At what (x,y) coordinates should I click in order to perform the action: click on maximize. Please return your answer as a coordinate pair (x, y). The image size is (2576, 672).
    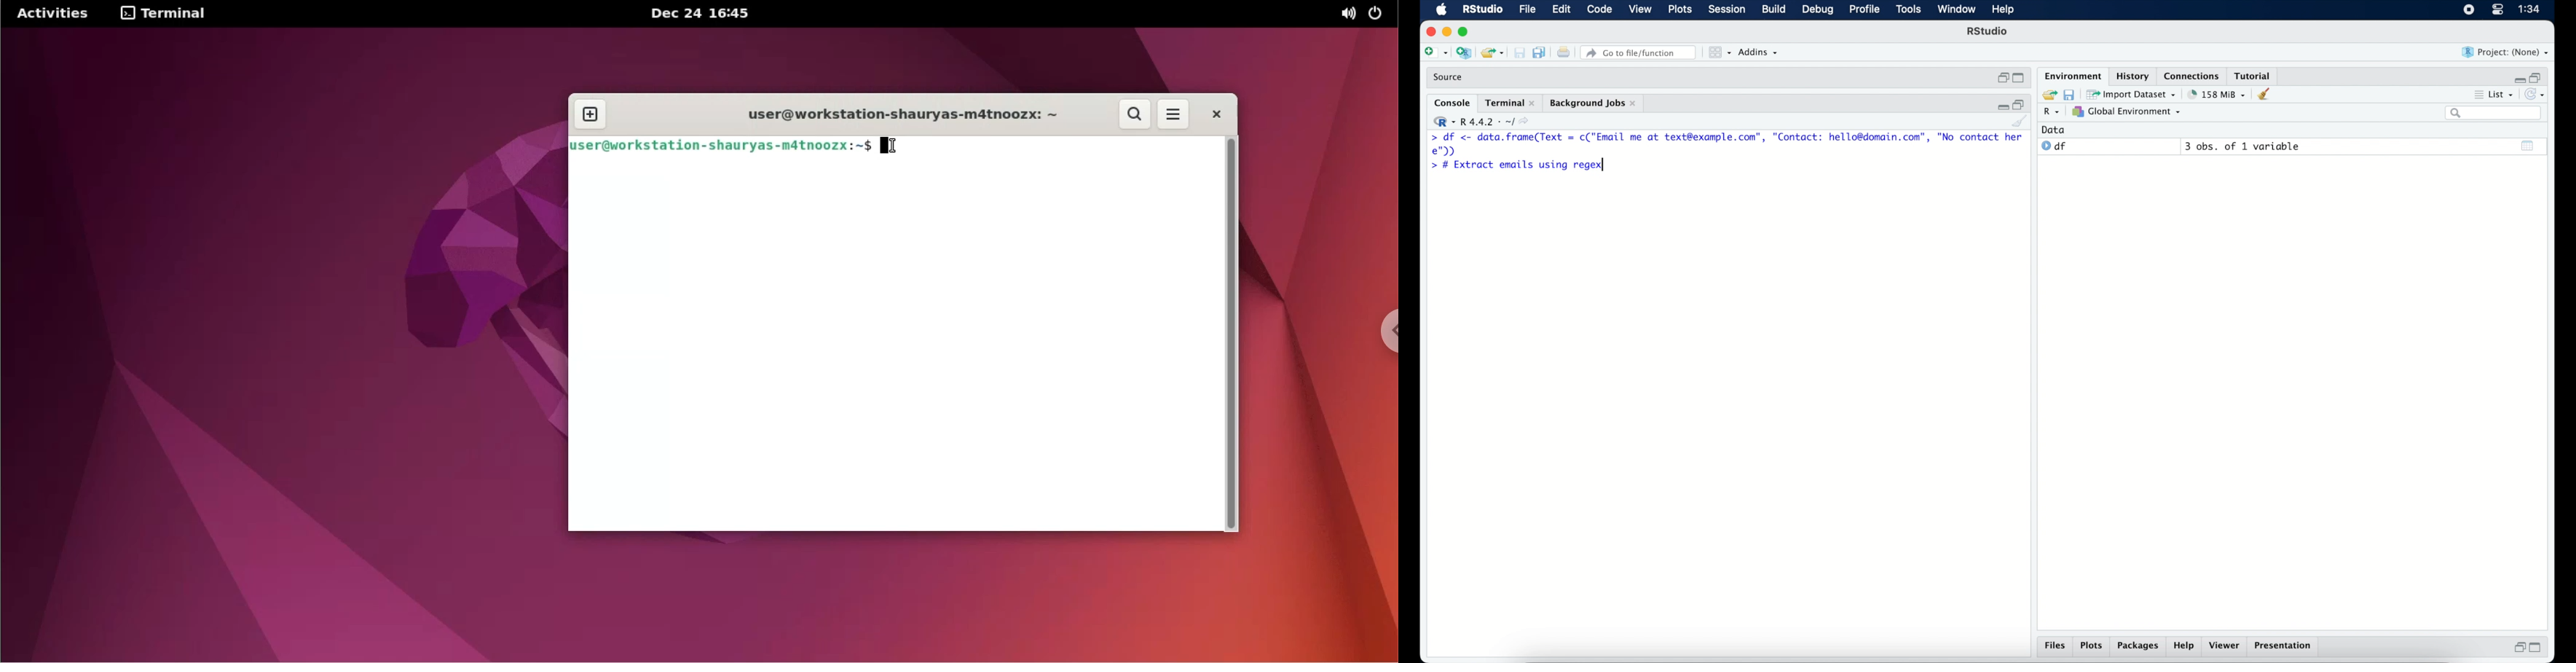
    Looking at the image, I should click on (2537, 648).